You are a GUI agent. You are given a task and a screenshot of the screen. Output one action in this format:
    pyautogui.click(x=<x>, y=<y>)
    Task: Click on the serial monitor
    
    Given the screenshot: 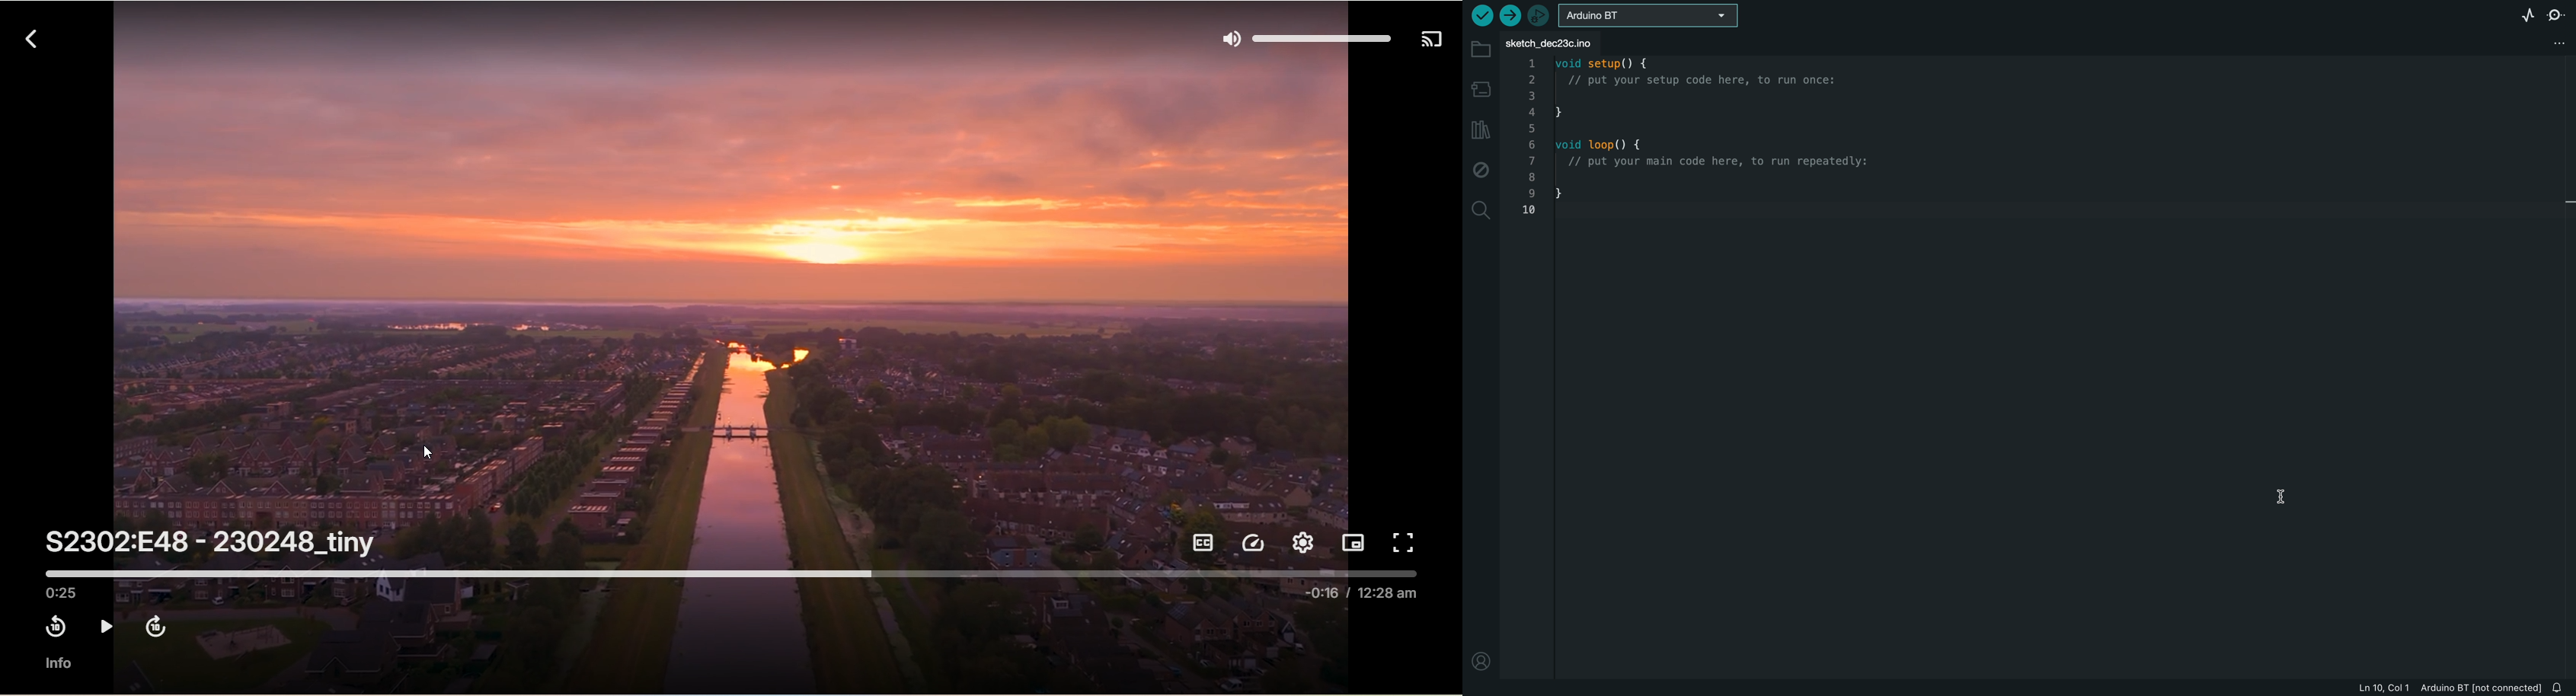 What is the action you would take?
    pyautogui.click(x=2555, y=16)
    